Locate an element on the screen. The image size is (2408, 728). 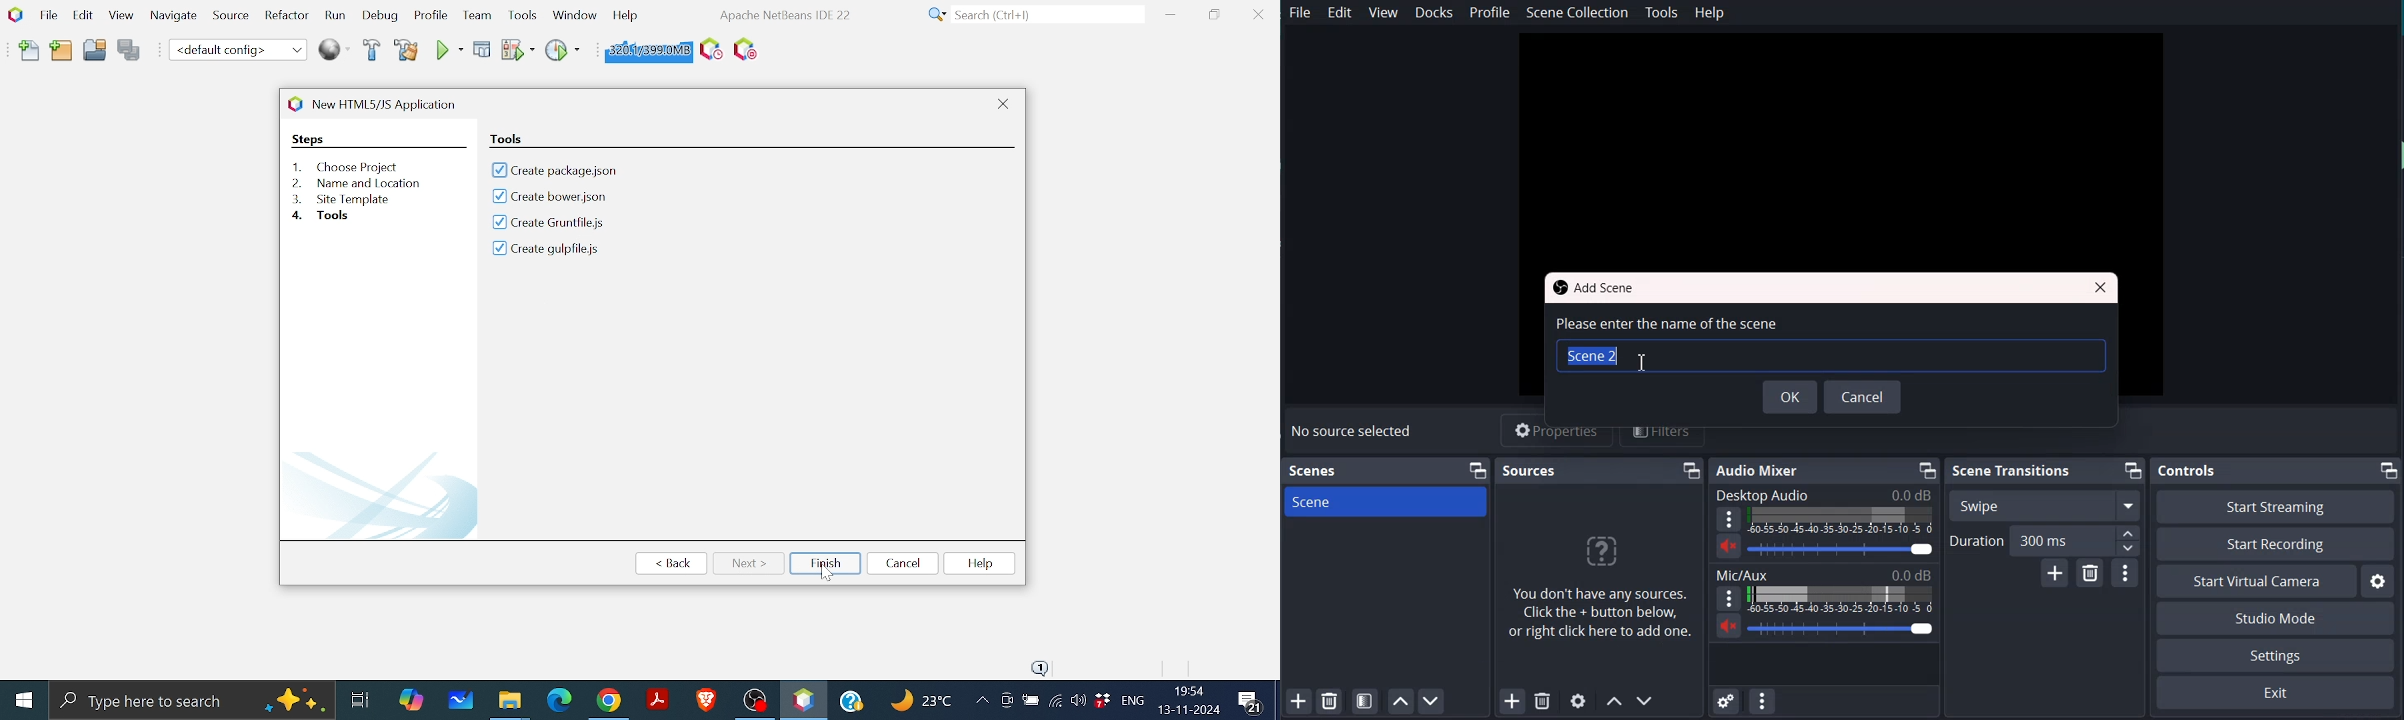
Duration is located at coordinates (2045, 541).